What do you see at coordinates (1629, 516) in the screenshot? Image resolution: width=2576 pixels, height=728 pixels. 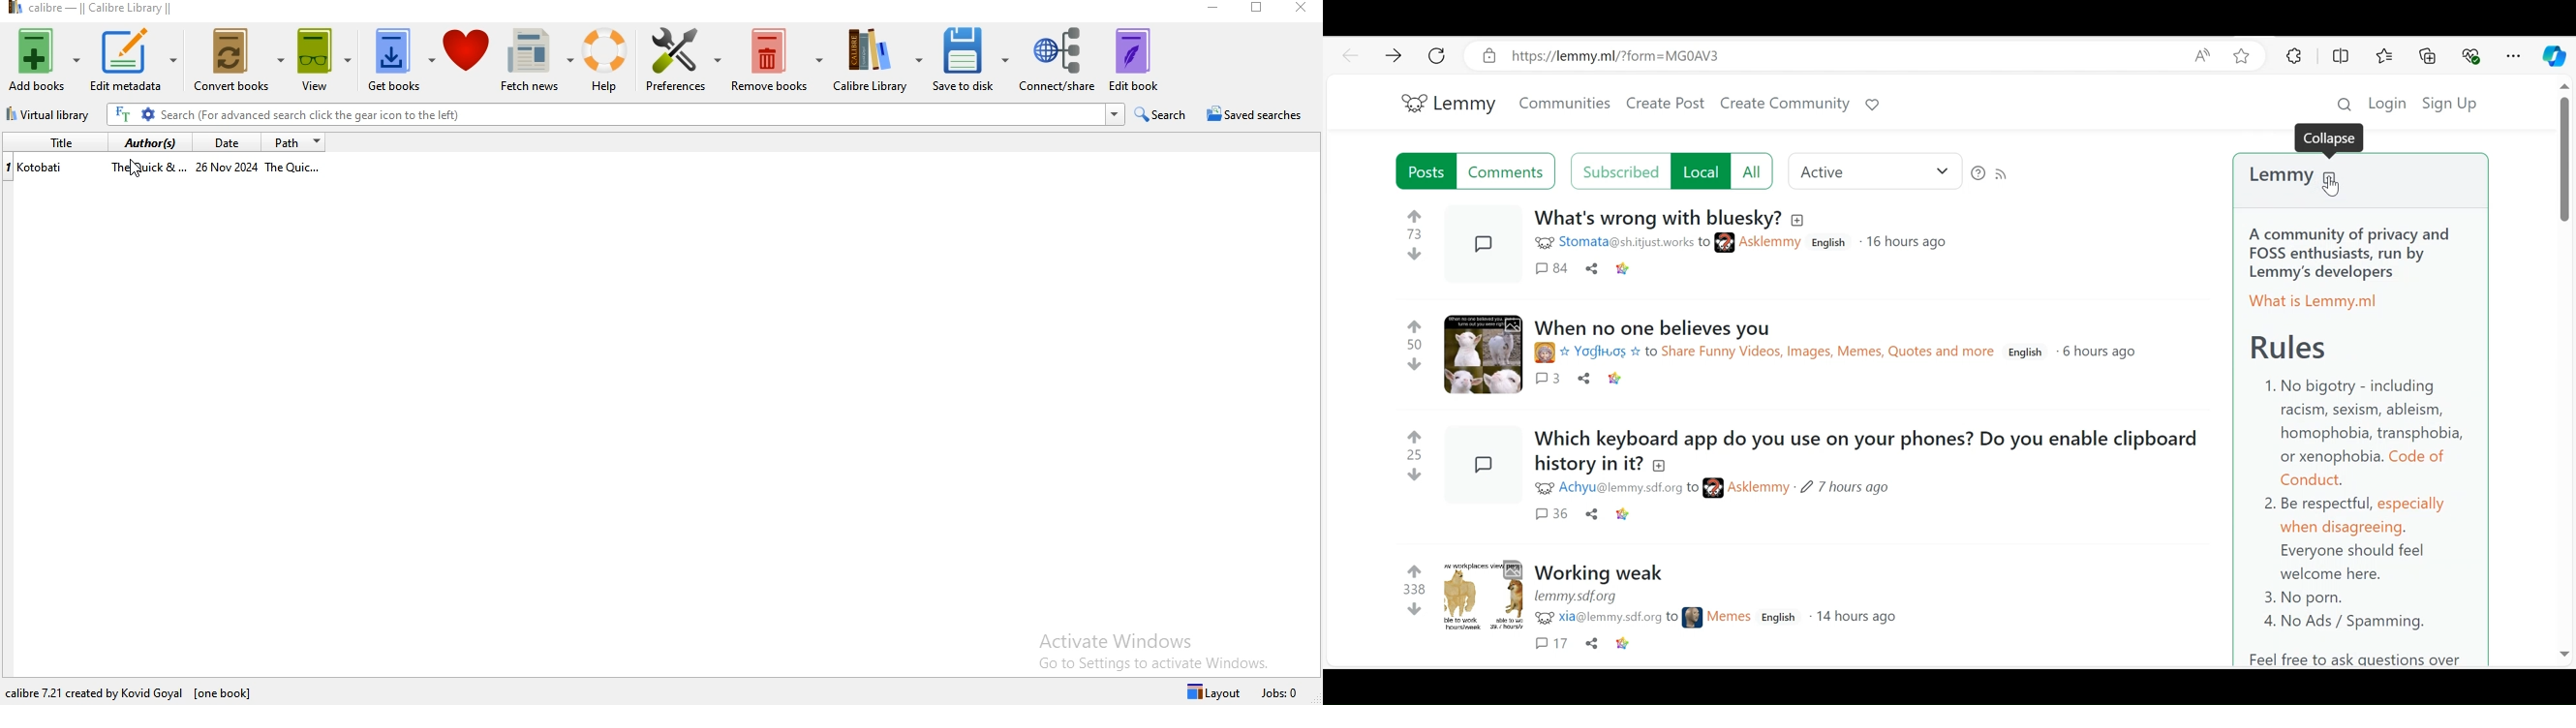 I see `link` at bounding box center [1629, 516].